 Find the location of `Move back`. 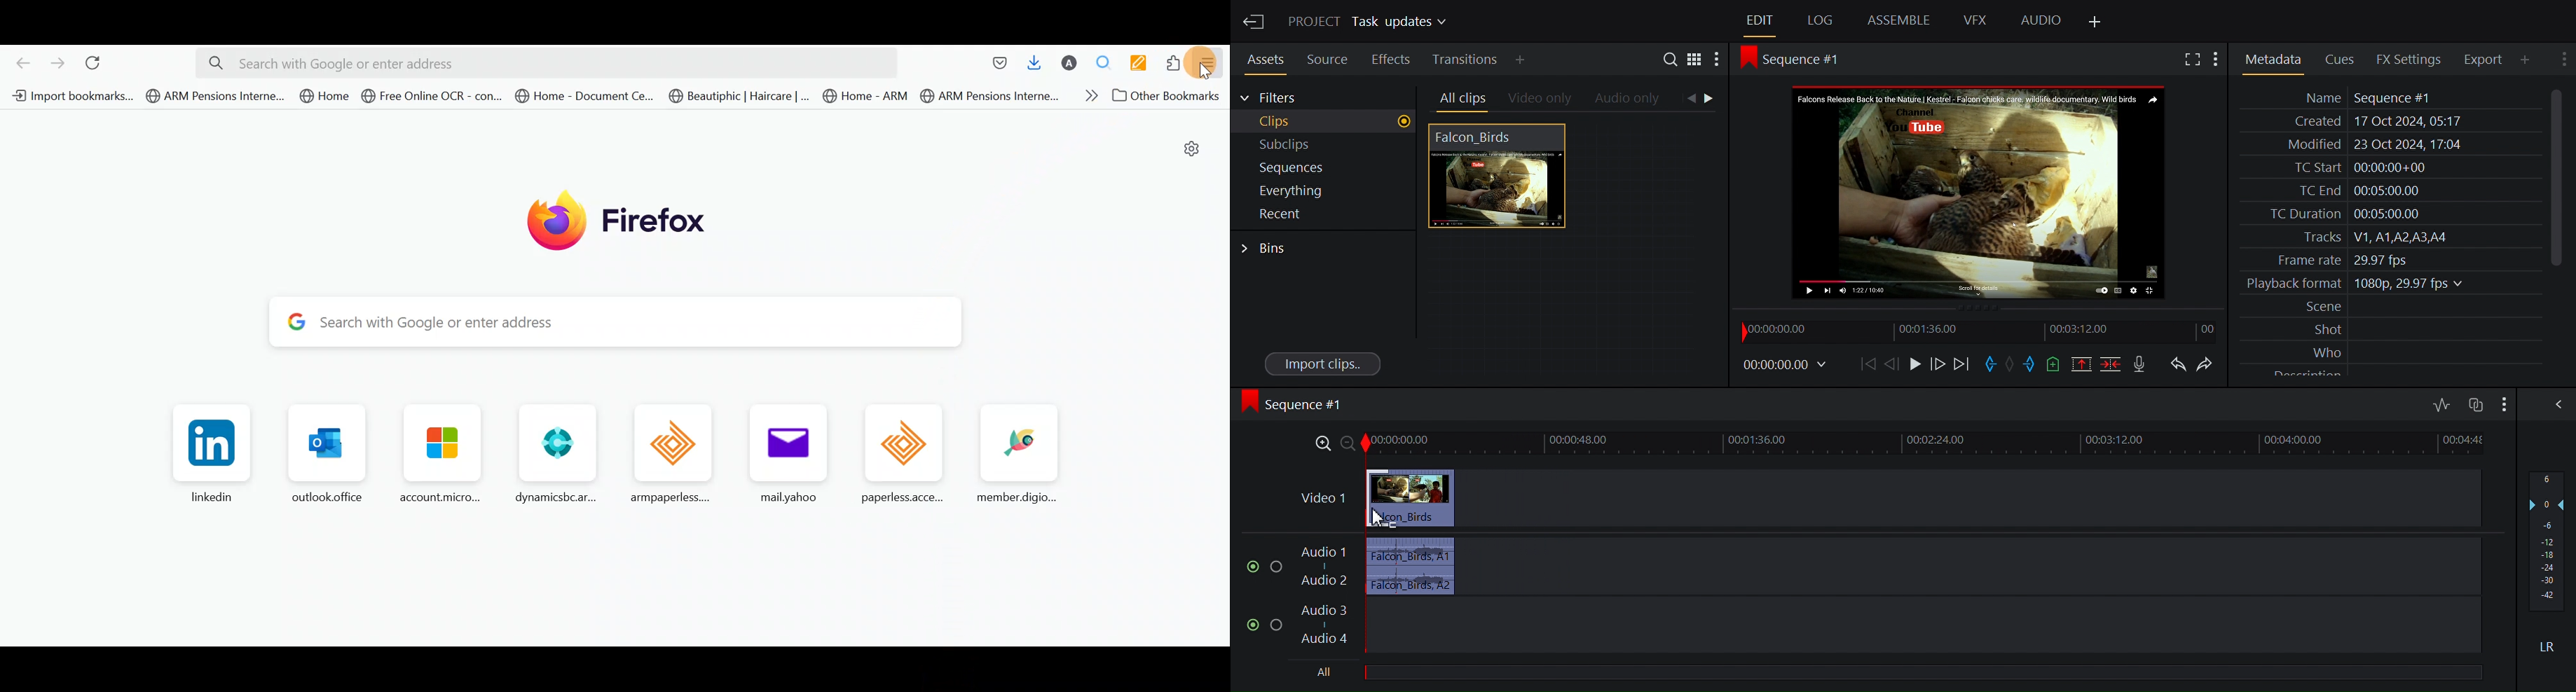

Move back is located at coordinates (1870, 364).